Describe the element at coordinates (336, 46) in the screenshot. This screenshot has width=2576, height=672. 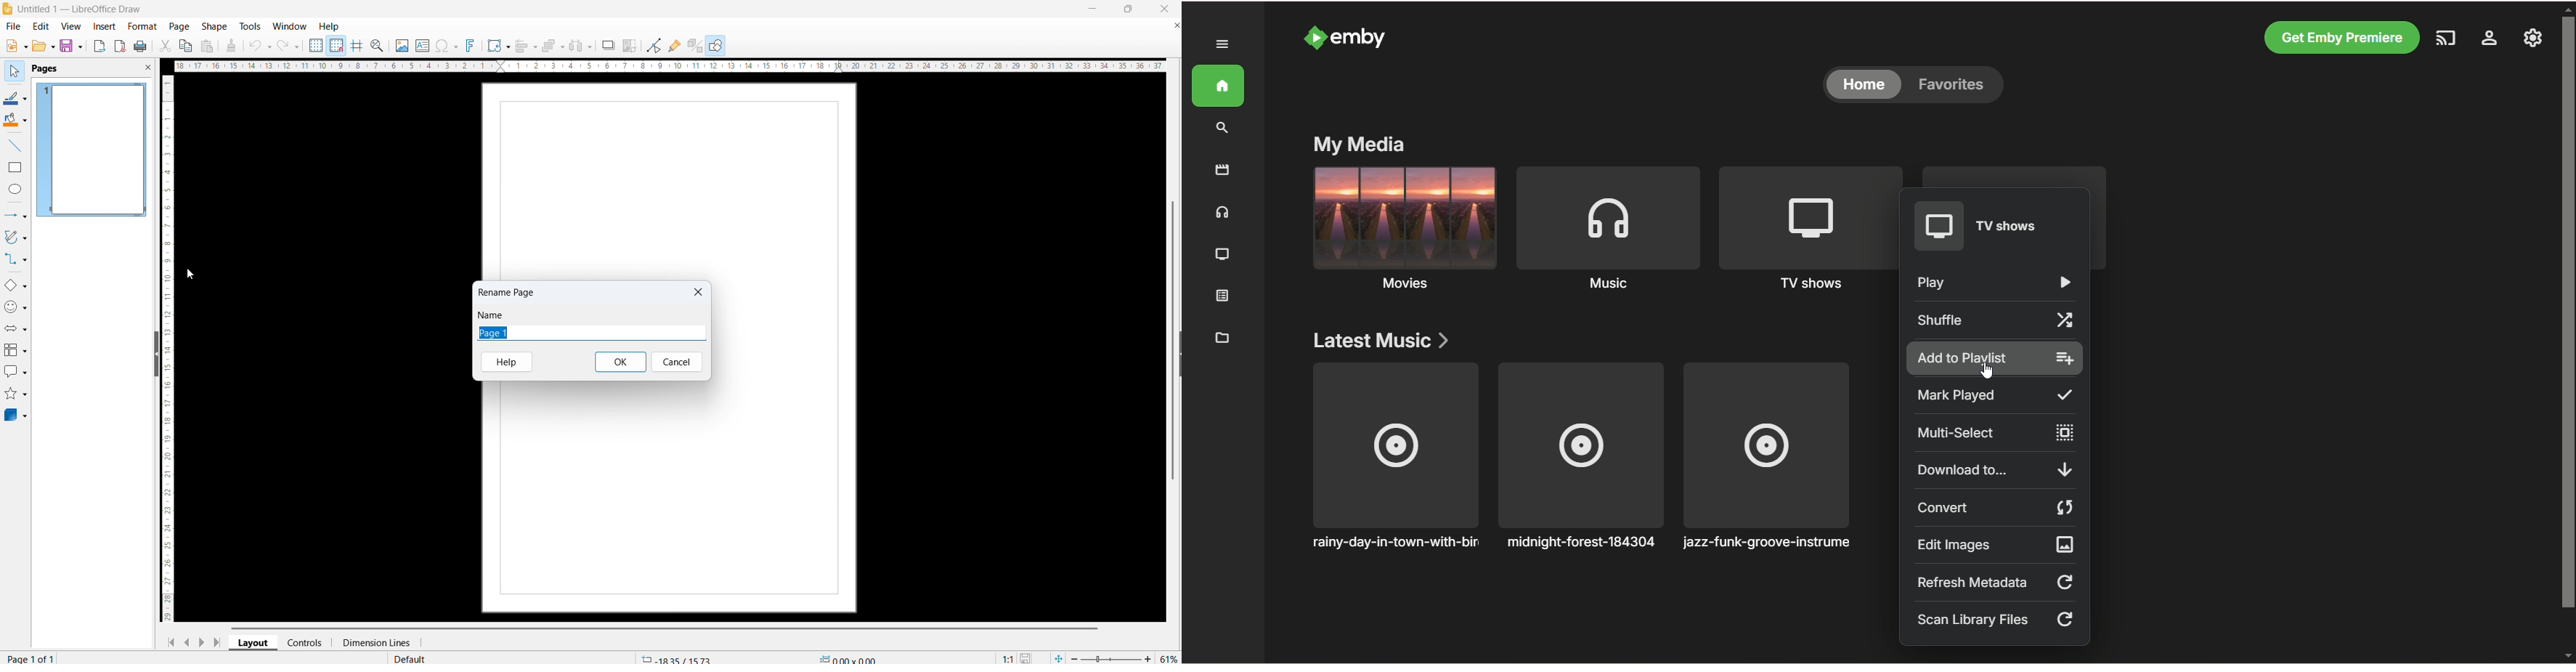
I see `Snap to grid ` at that location.